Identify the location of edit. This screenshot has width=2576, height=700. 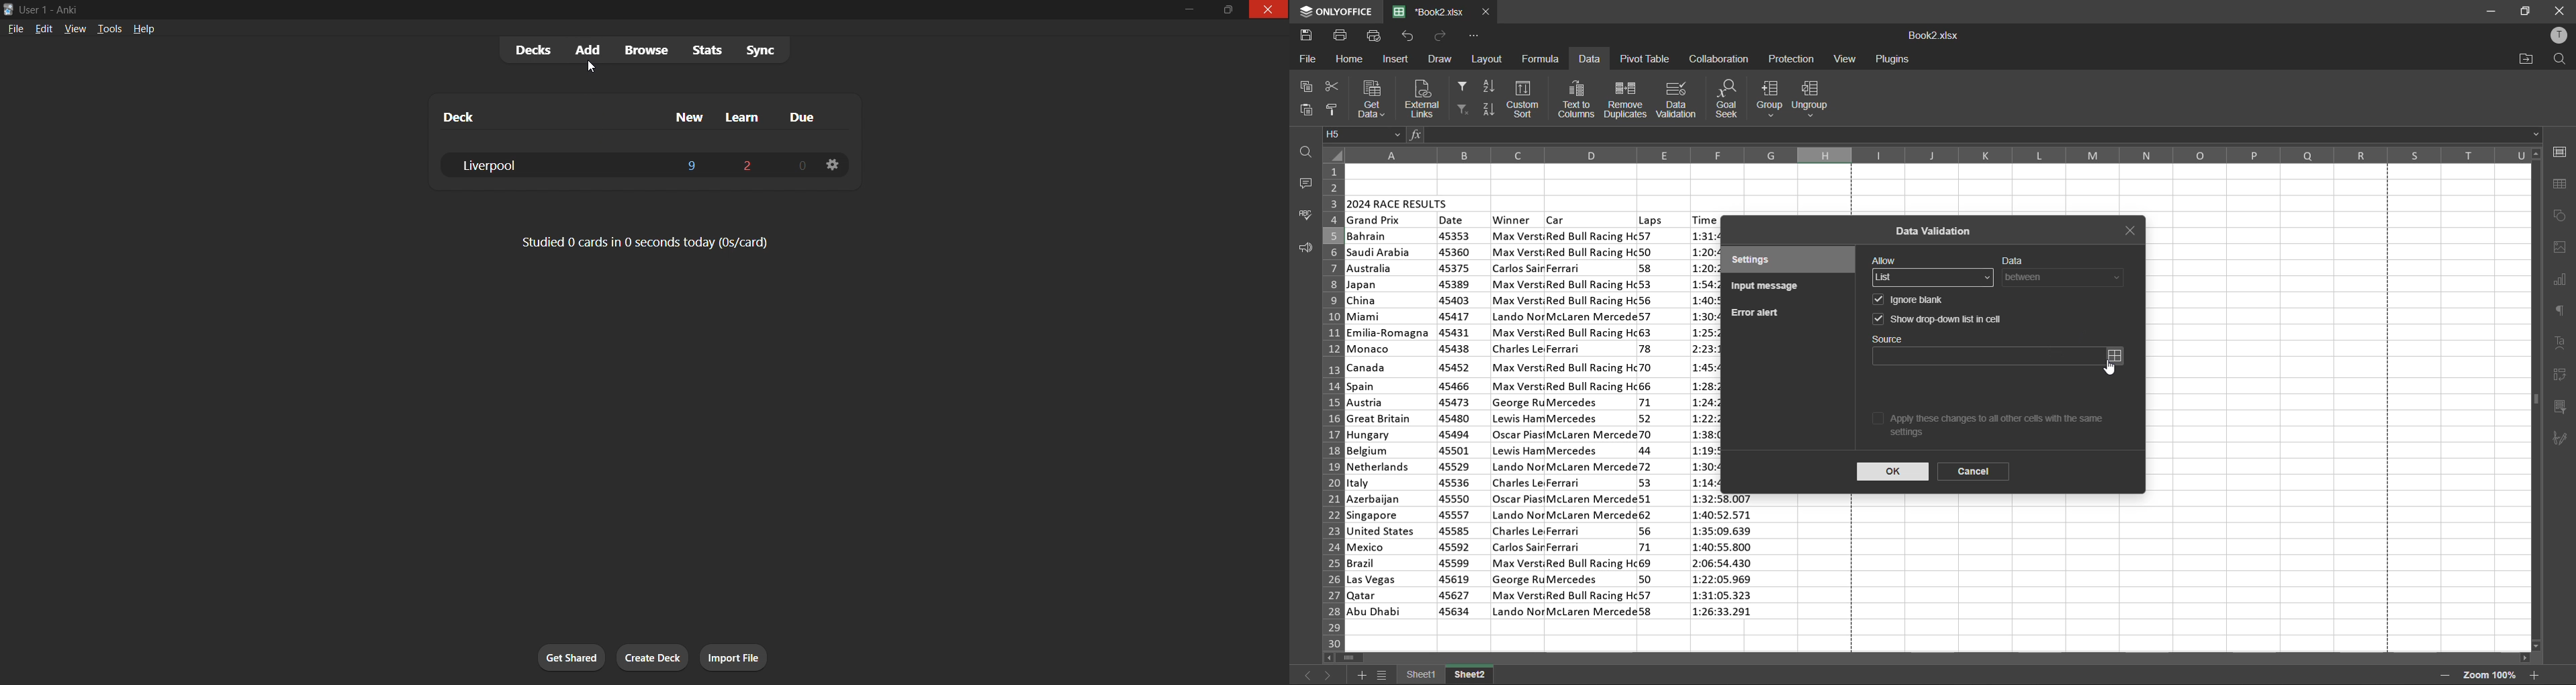
(44, 30).